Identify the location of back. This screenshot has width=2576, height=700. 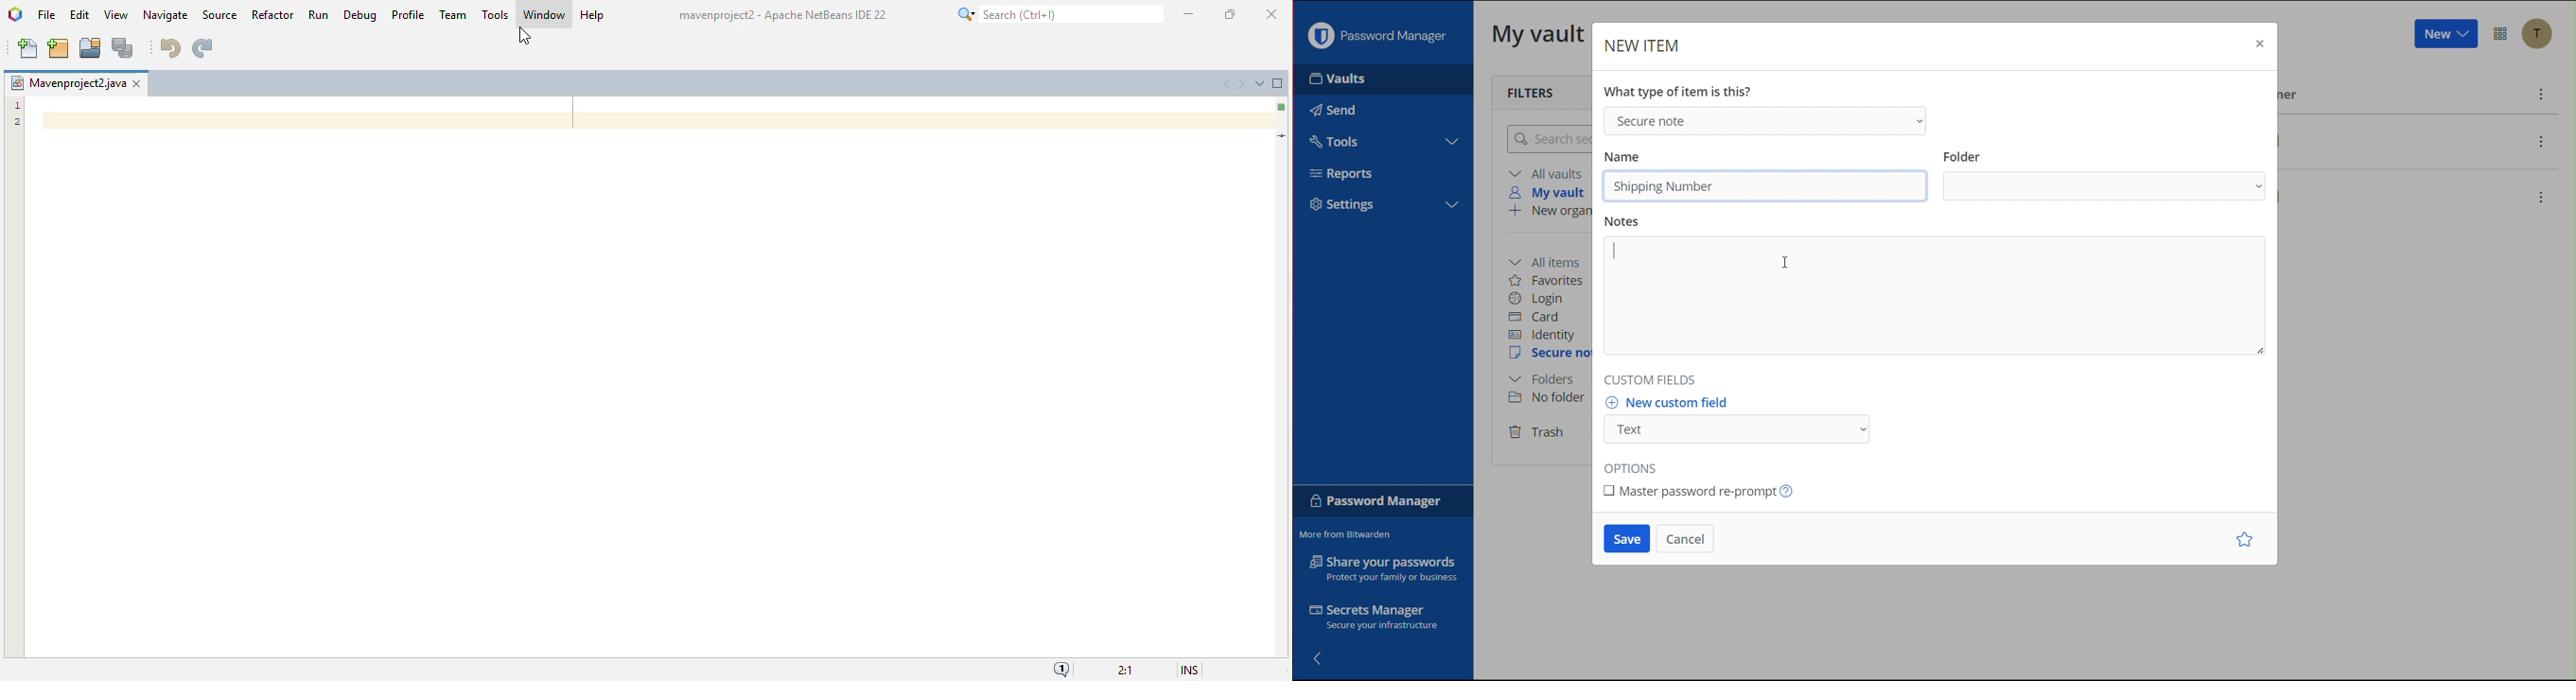
(1327, 659).